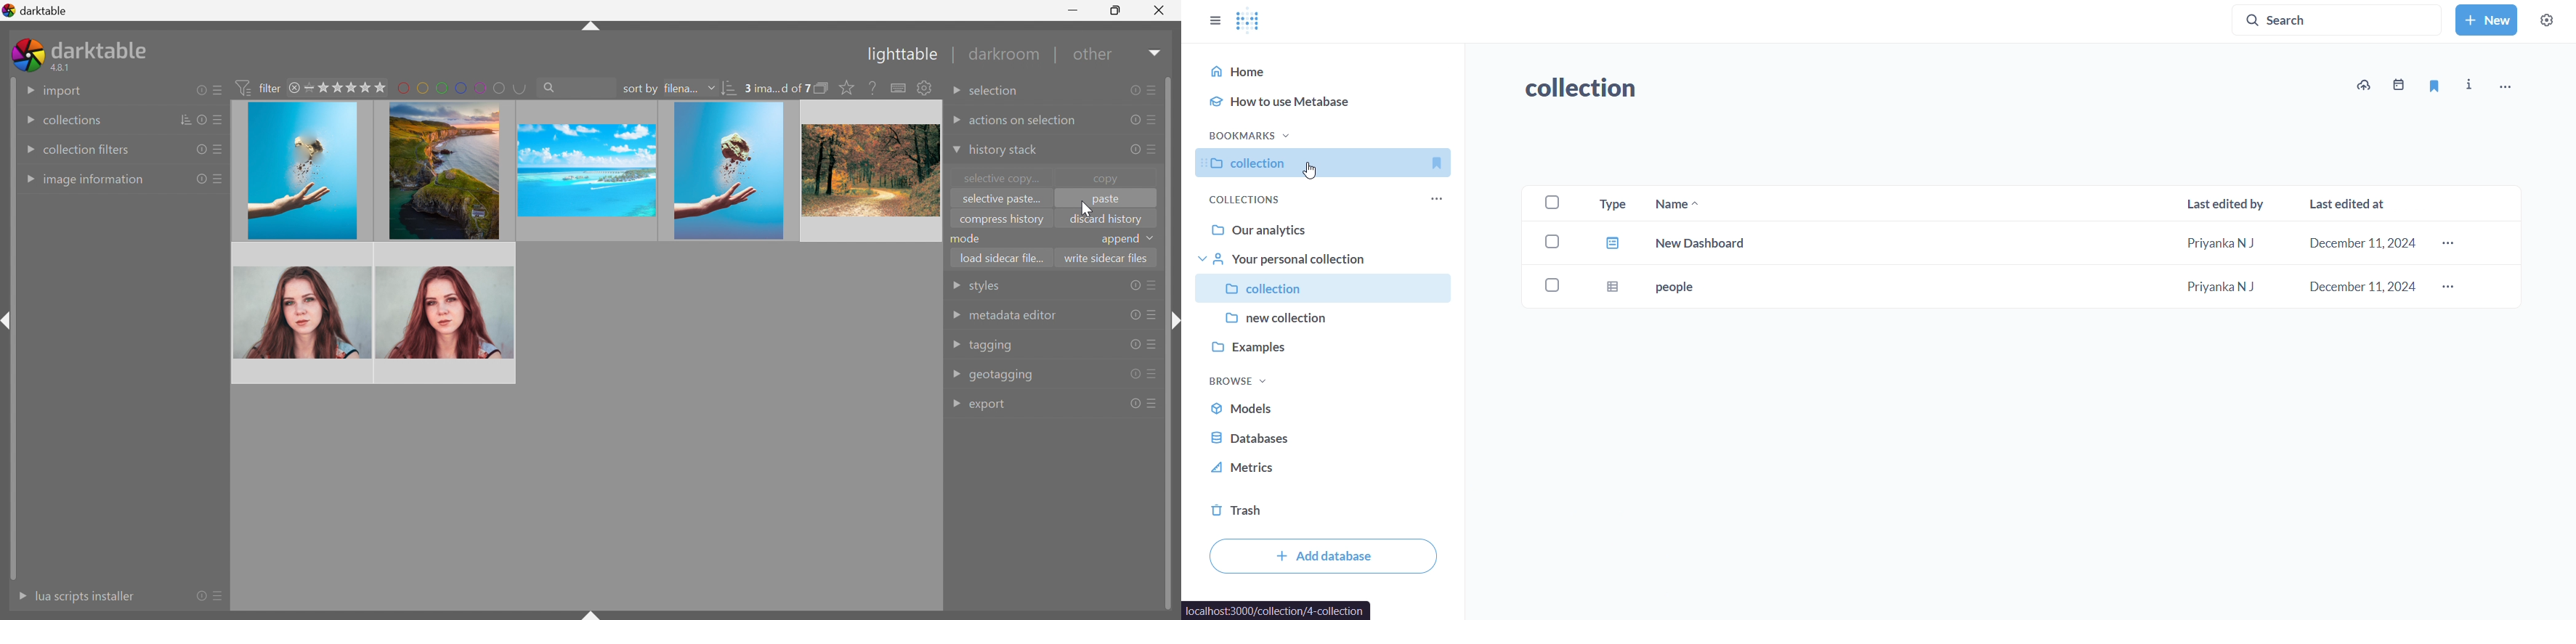 This screenshot has height=644, width=2576. What do you see at coordinates (969, 238) in the screenshot?
I see `mode` at bounding box center [969, 238].